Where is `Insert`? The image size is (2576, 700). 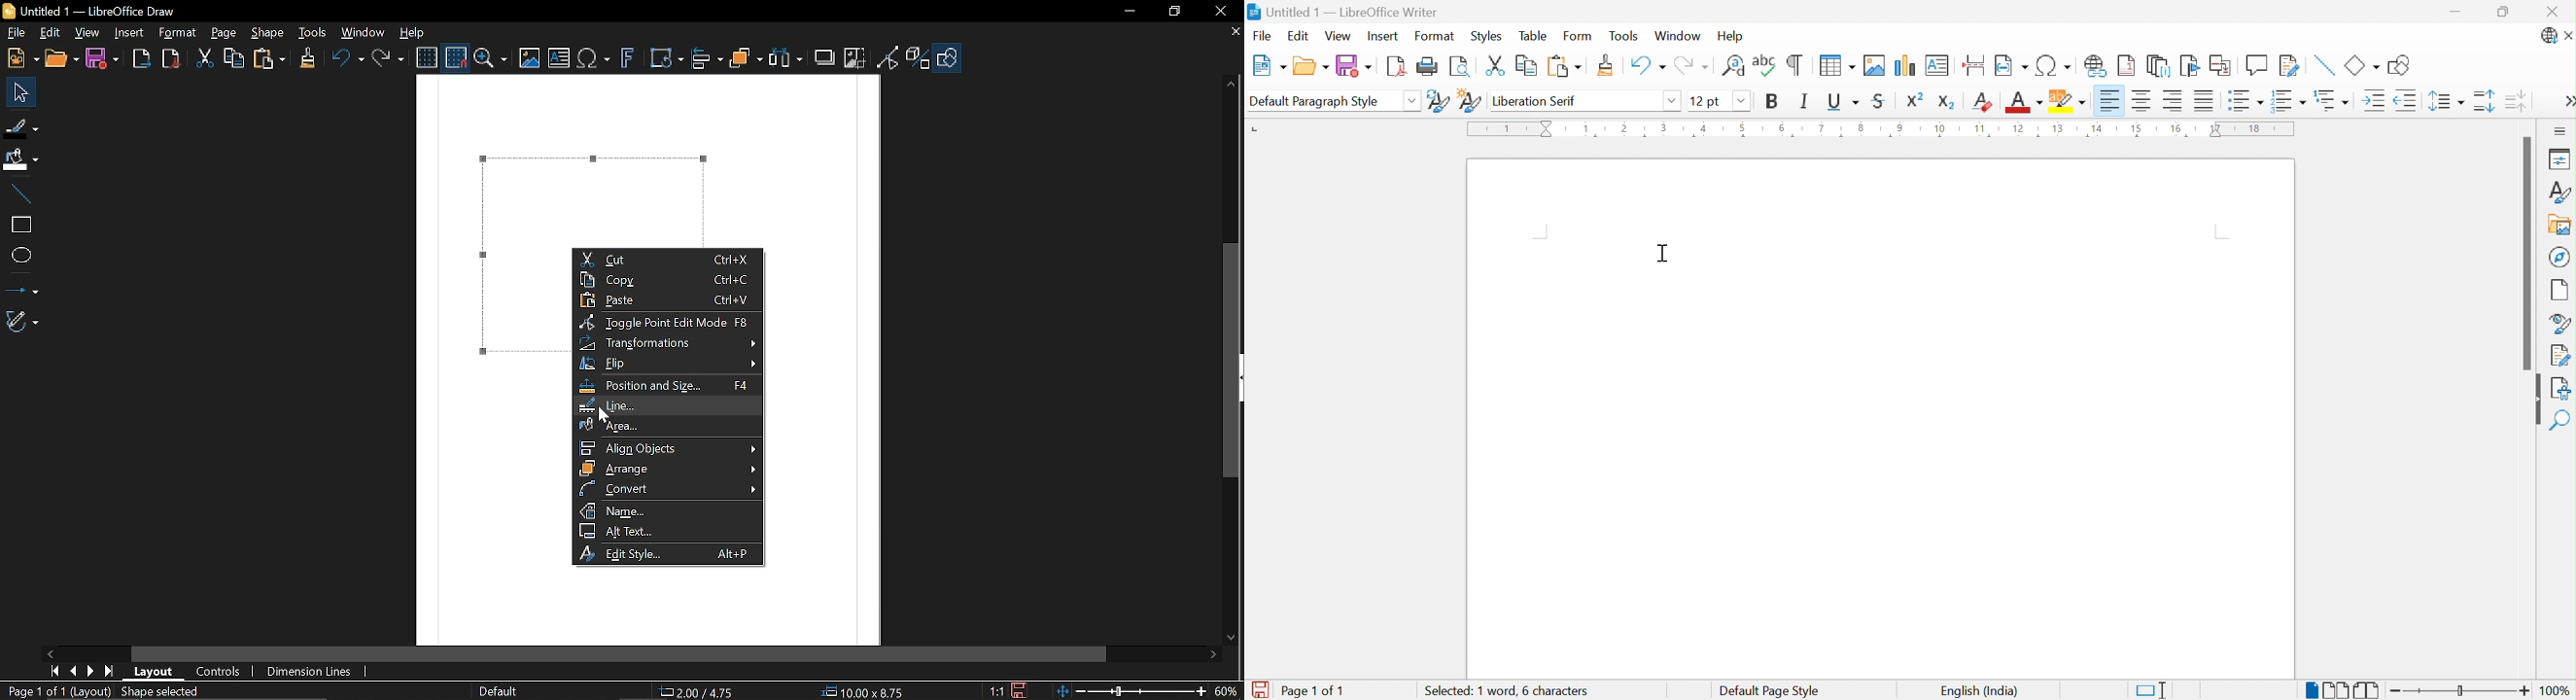
Insert is located at coordinates (130, 34).